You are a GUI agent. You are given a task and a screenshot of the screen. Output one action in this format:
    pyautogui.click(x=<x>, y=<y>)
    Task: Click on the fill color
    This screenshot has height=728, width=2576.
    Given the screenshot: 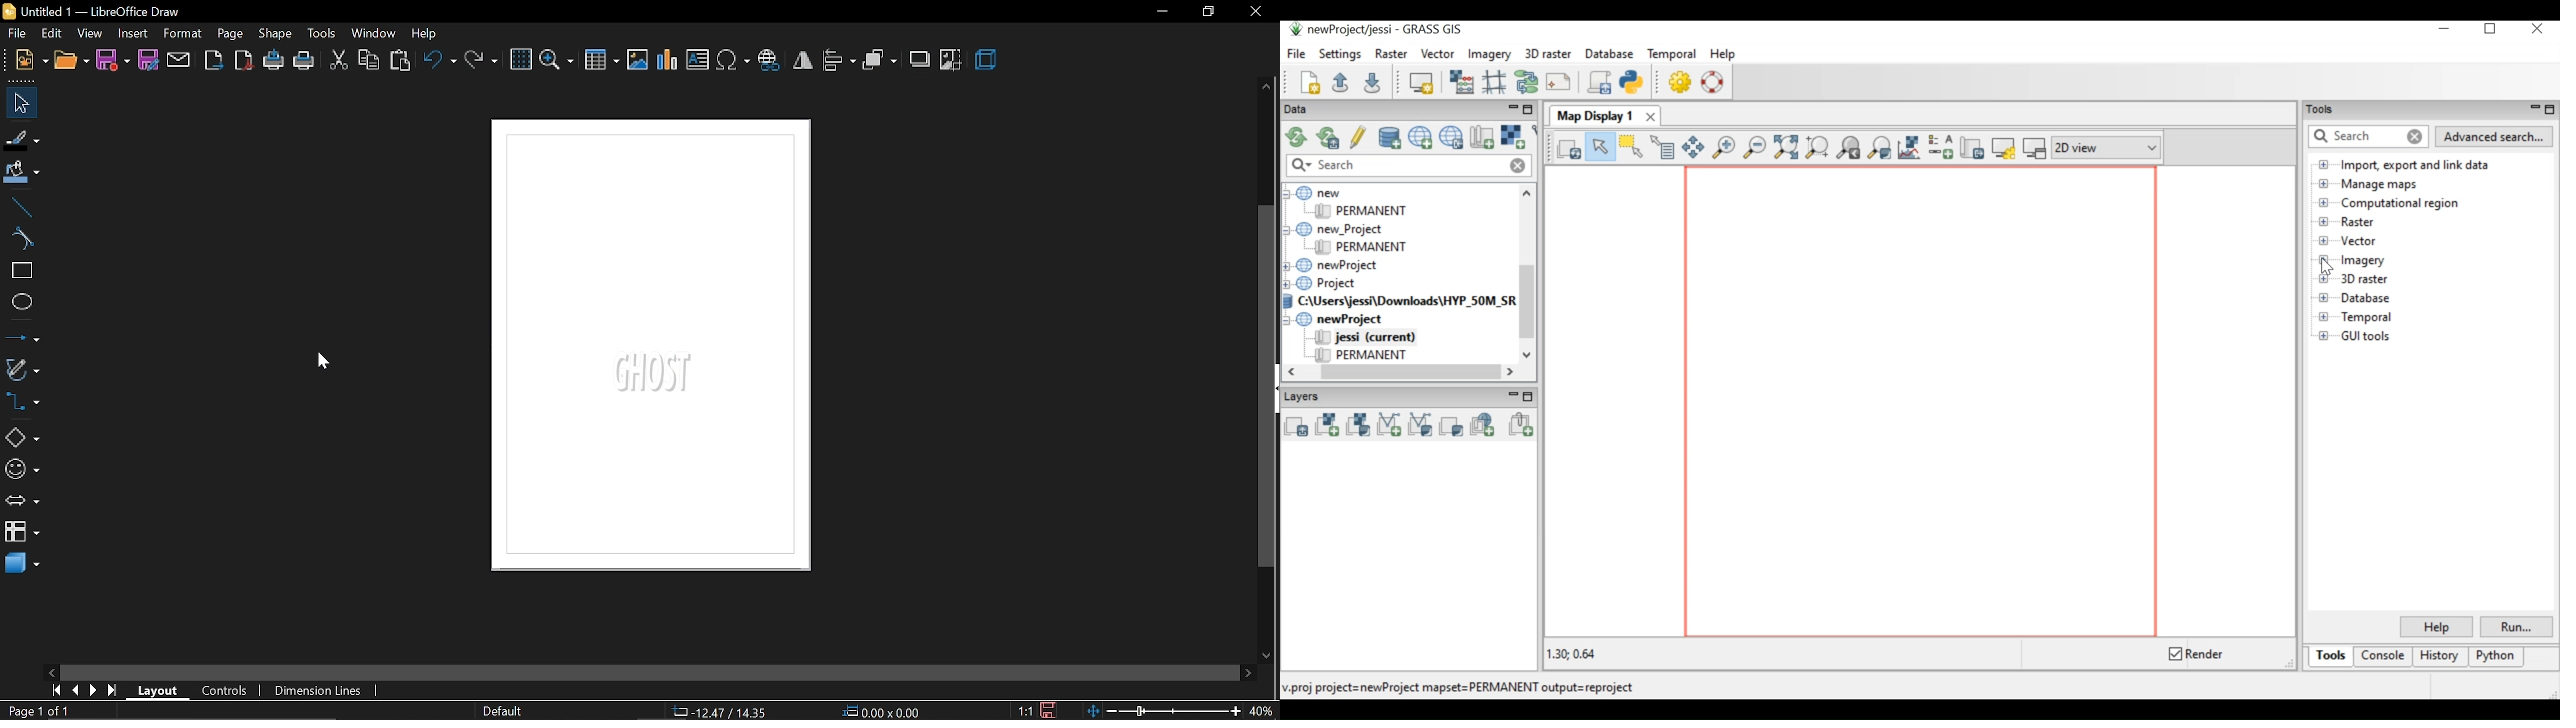 What is the action you would take?
    pyautogui.click(x=21, y=172)
    